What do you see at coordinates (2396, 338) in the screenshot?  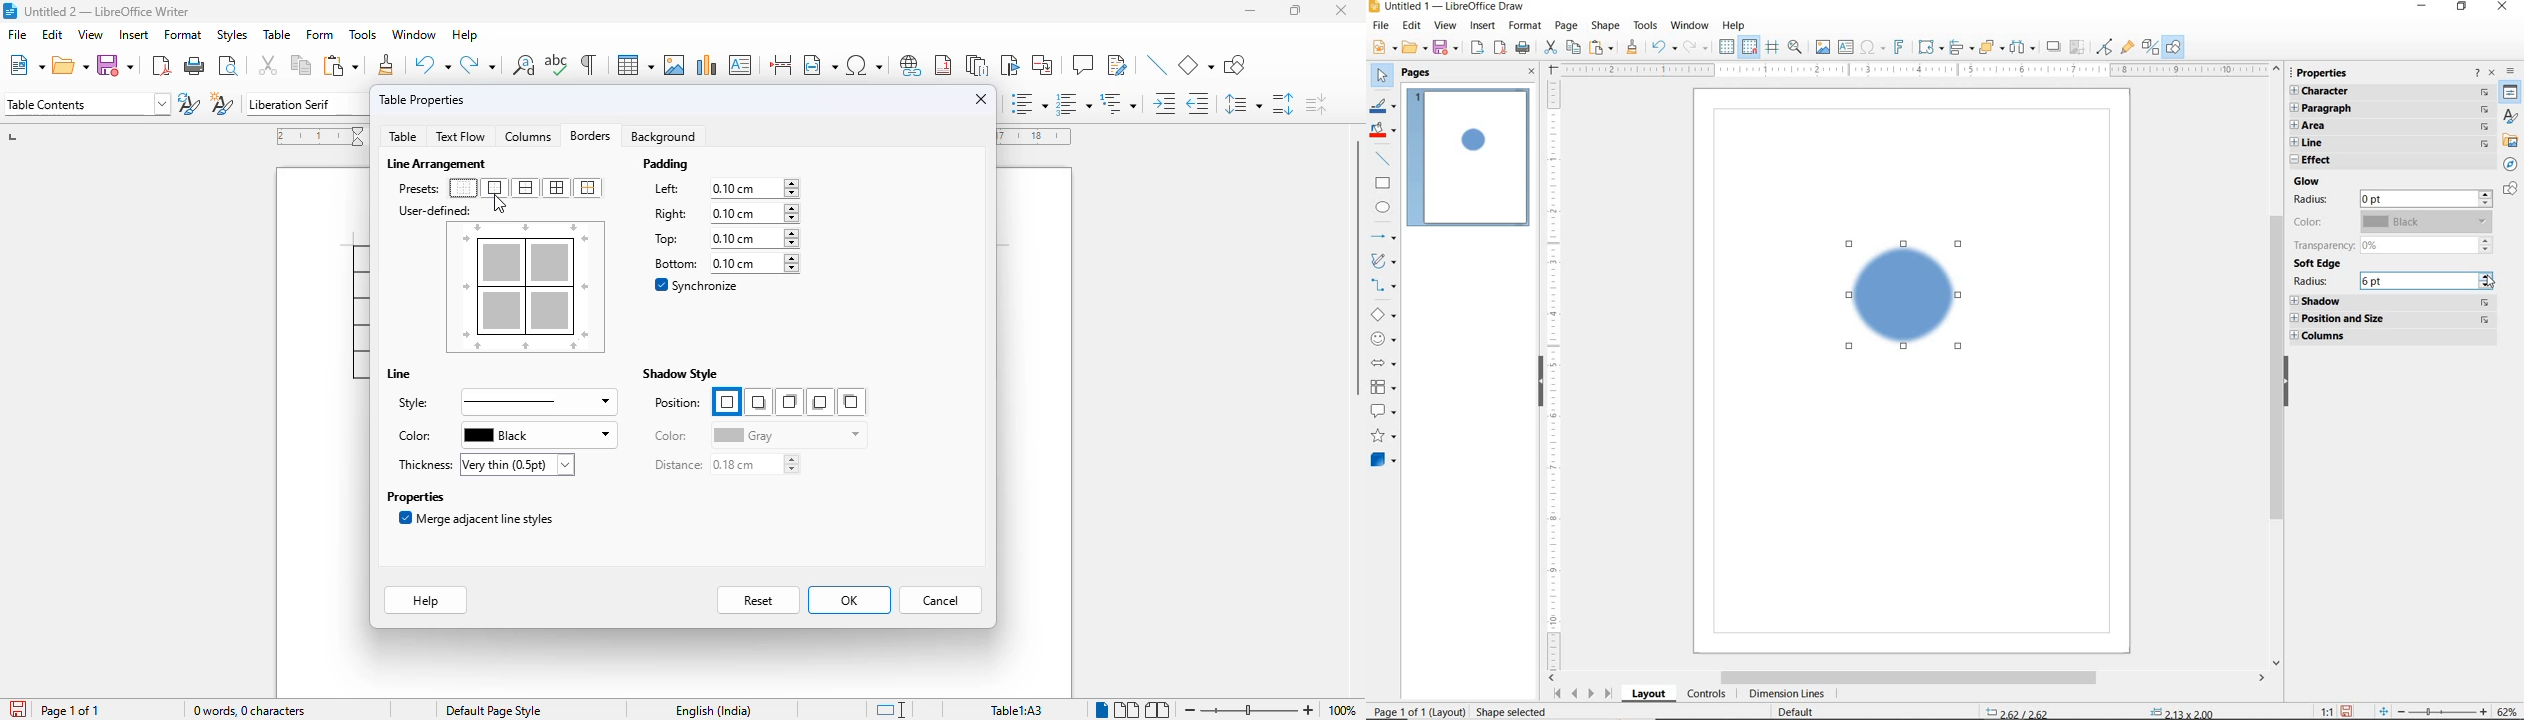 I see `COLUMNS` at bounding box center [2396, 338].